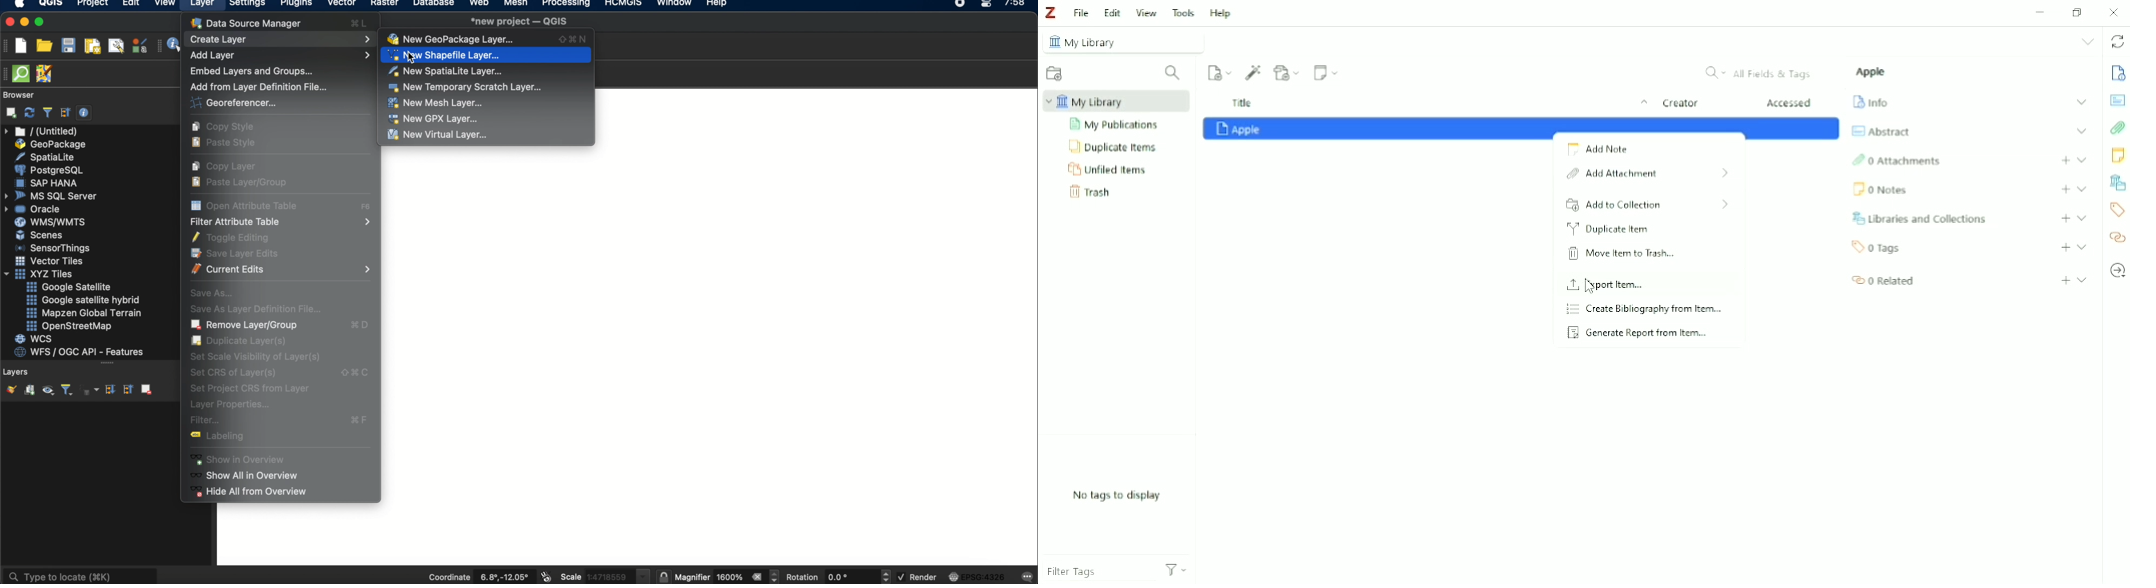 The height and width of the screenshot is (588, 2156). What do you see at coordinates (1174, 73) in the screenshot?
I see `Filter Collections` at bounding box center [1174, 73].